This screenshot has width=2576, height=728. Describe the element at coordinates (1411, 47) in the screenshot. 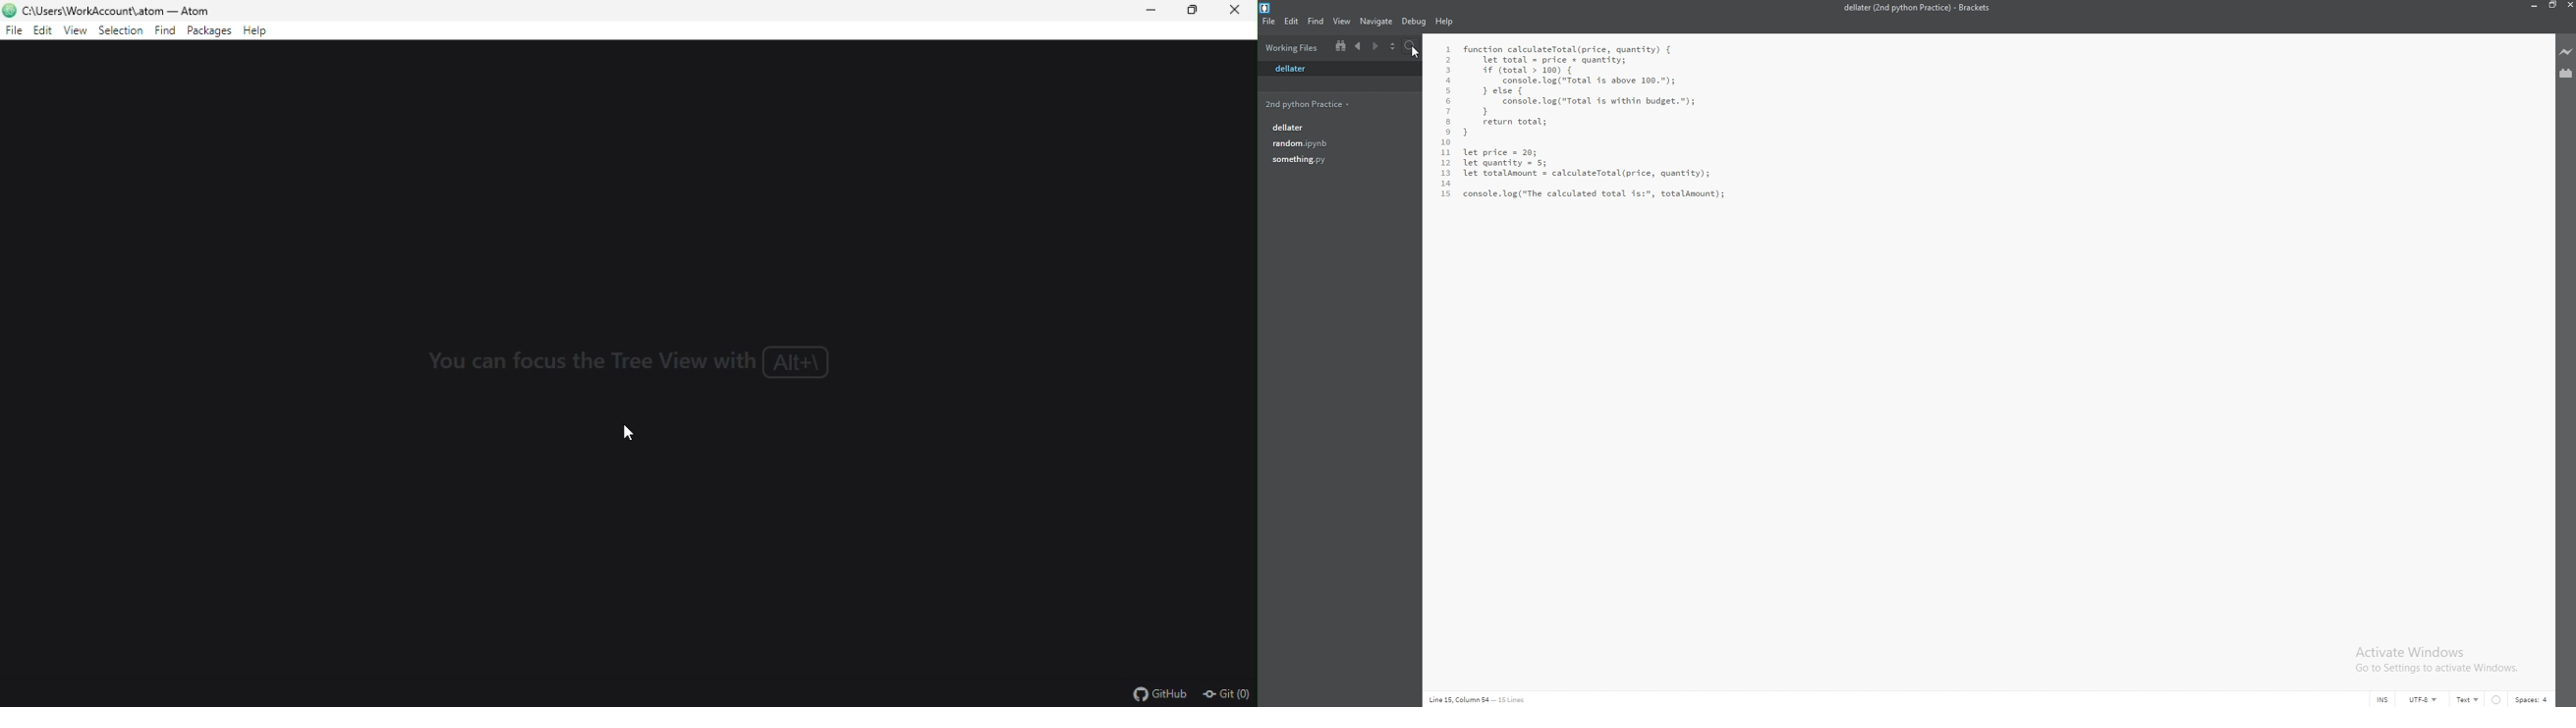

I see `search` at that location.